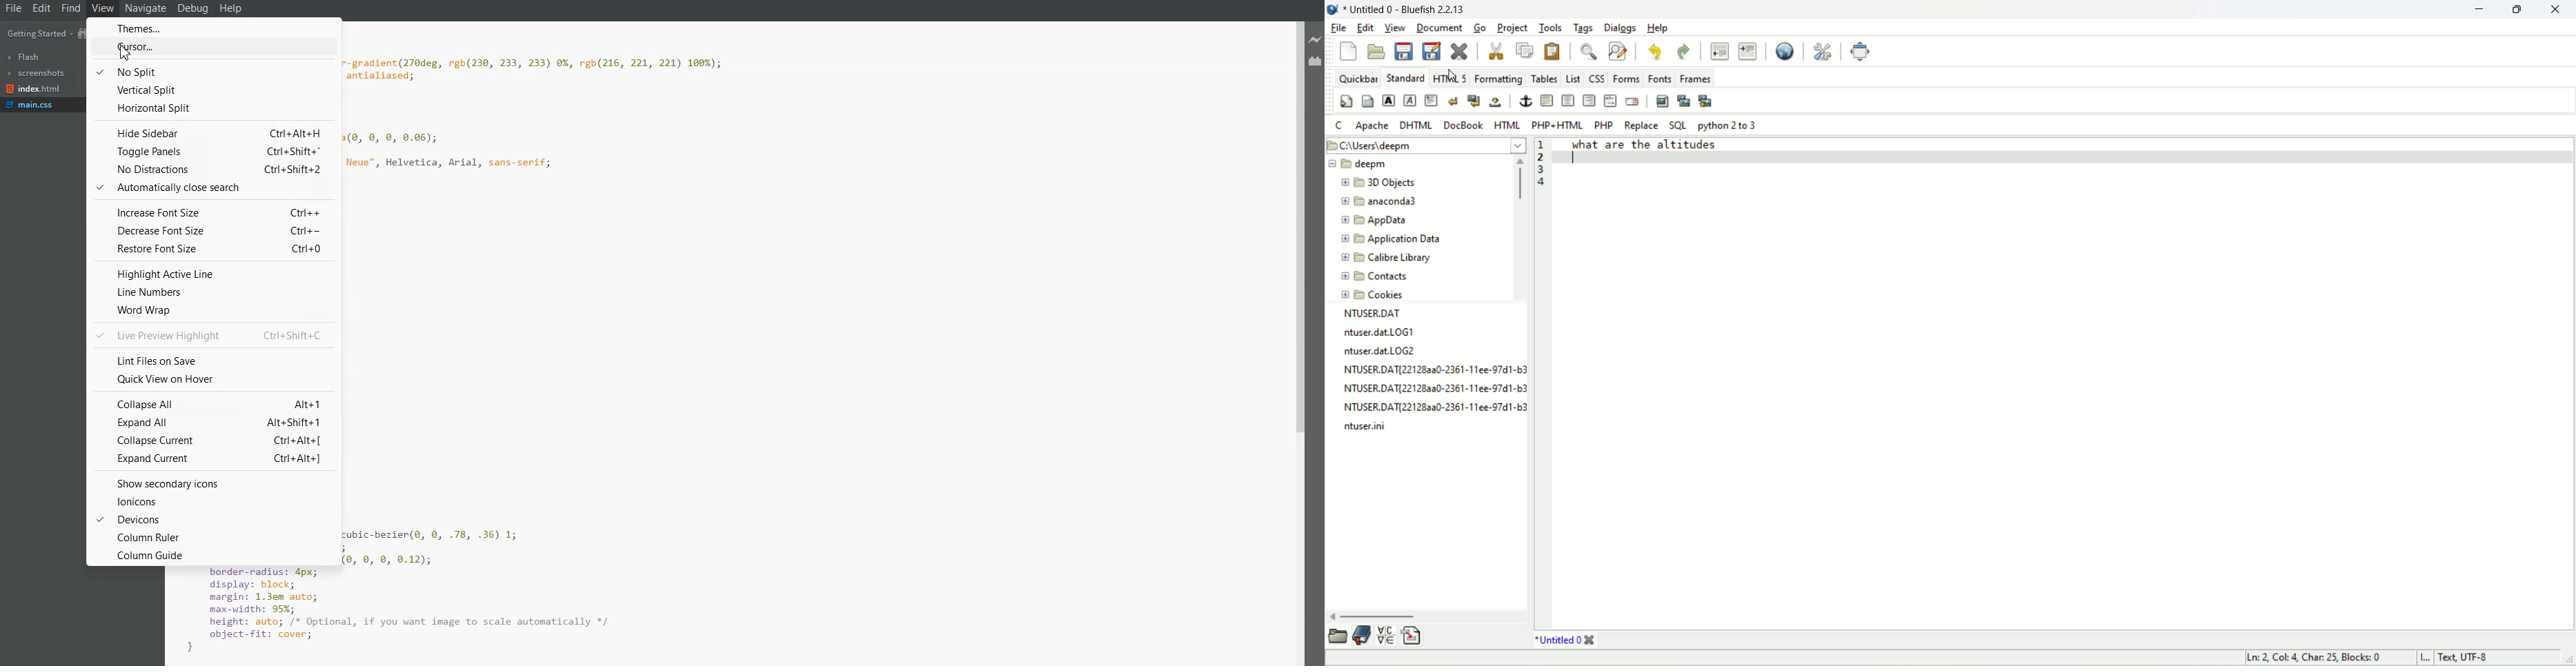 The height and width of the screenshot is (672, 2576). What do you see at coordinates (212, 293) in the screenshot?
I see `Line Number` at bounding box center [212, 293].